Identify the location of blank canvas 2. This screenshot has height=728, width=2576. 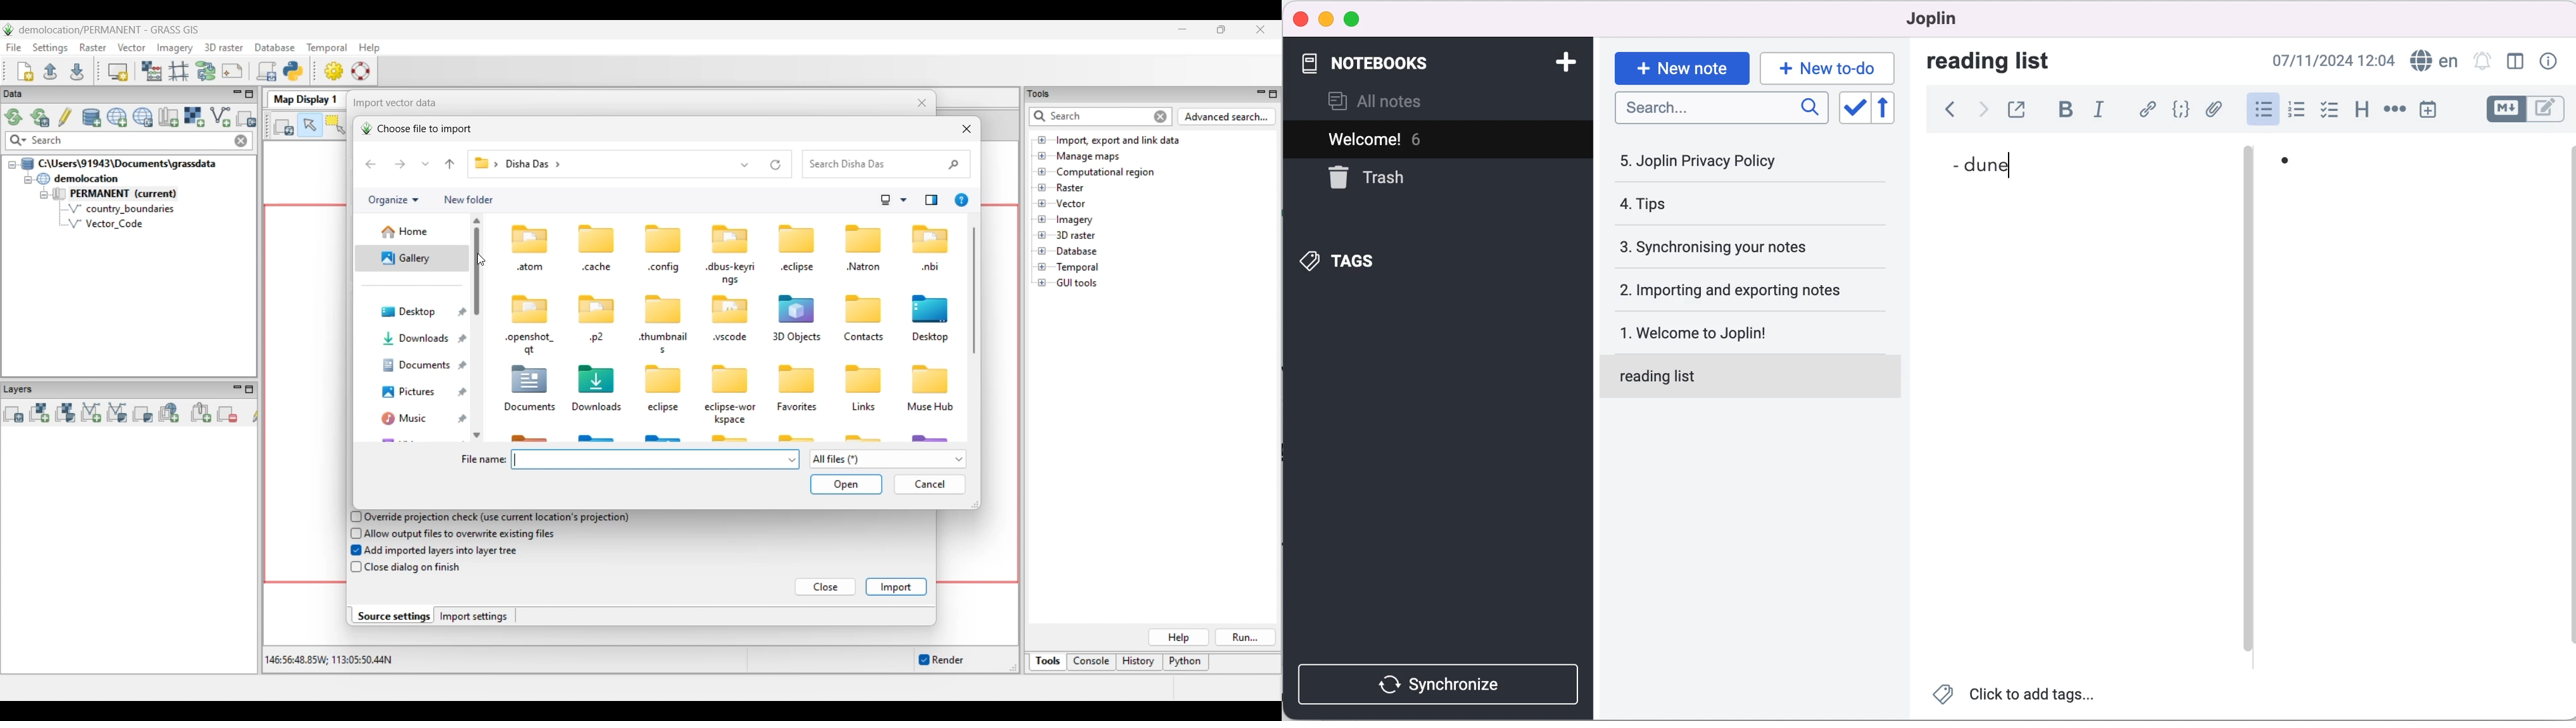
(2414, 428).